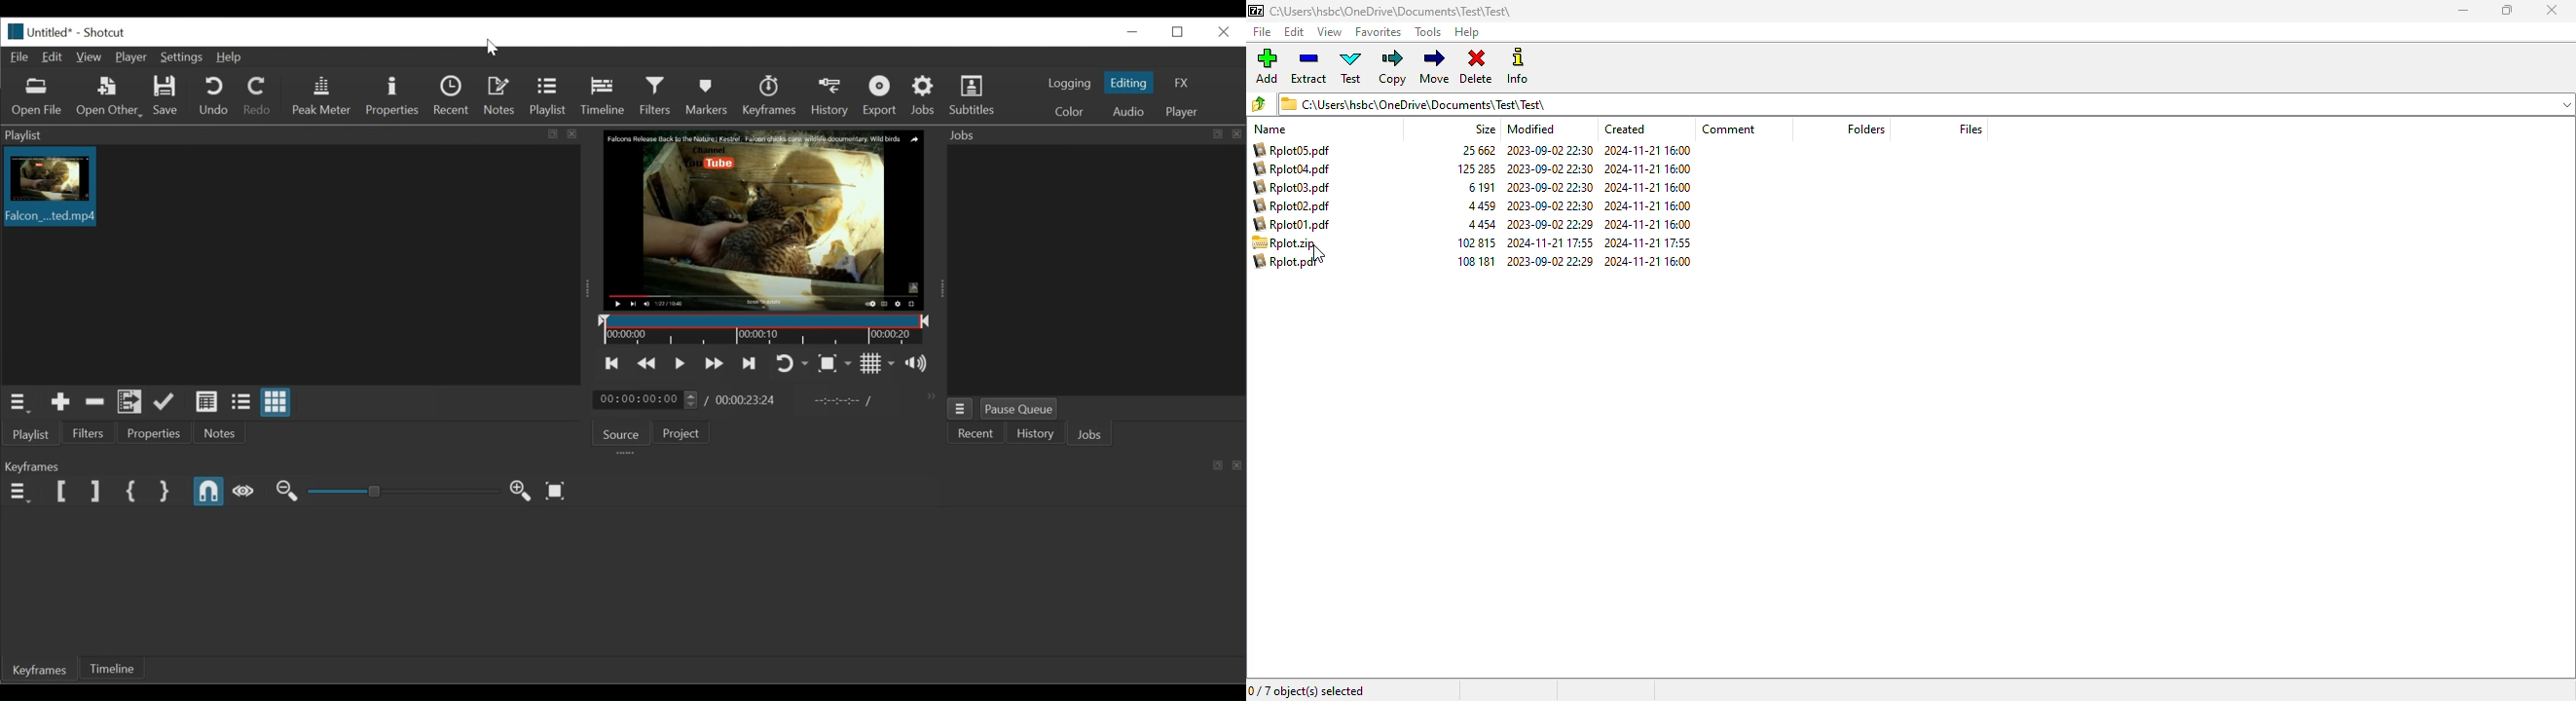 This screenshot has height=728, width=2576. I want to click on minimize, so click(1129, 32).